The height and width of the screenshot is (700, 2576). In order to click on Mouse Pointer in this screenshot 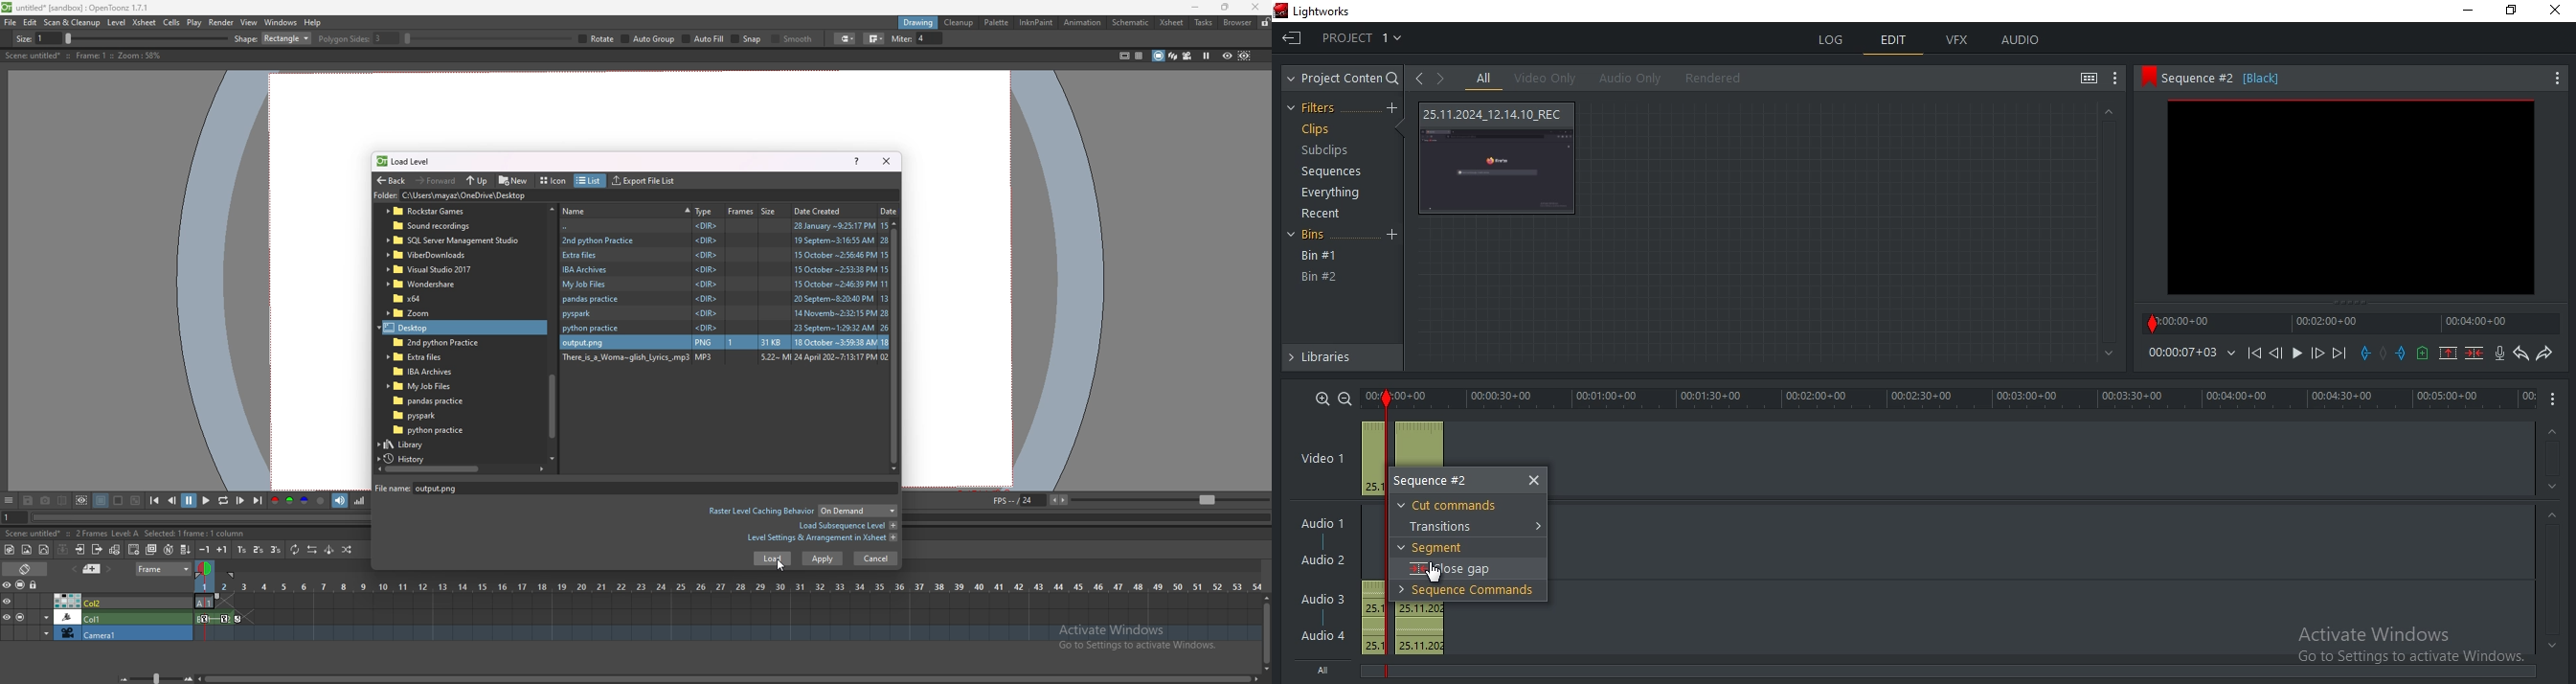, I will do `click(1435, 573)`.